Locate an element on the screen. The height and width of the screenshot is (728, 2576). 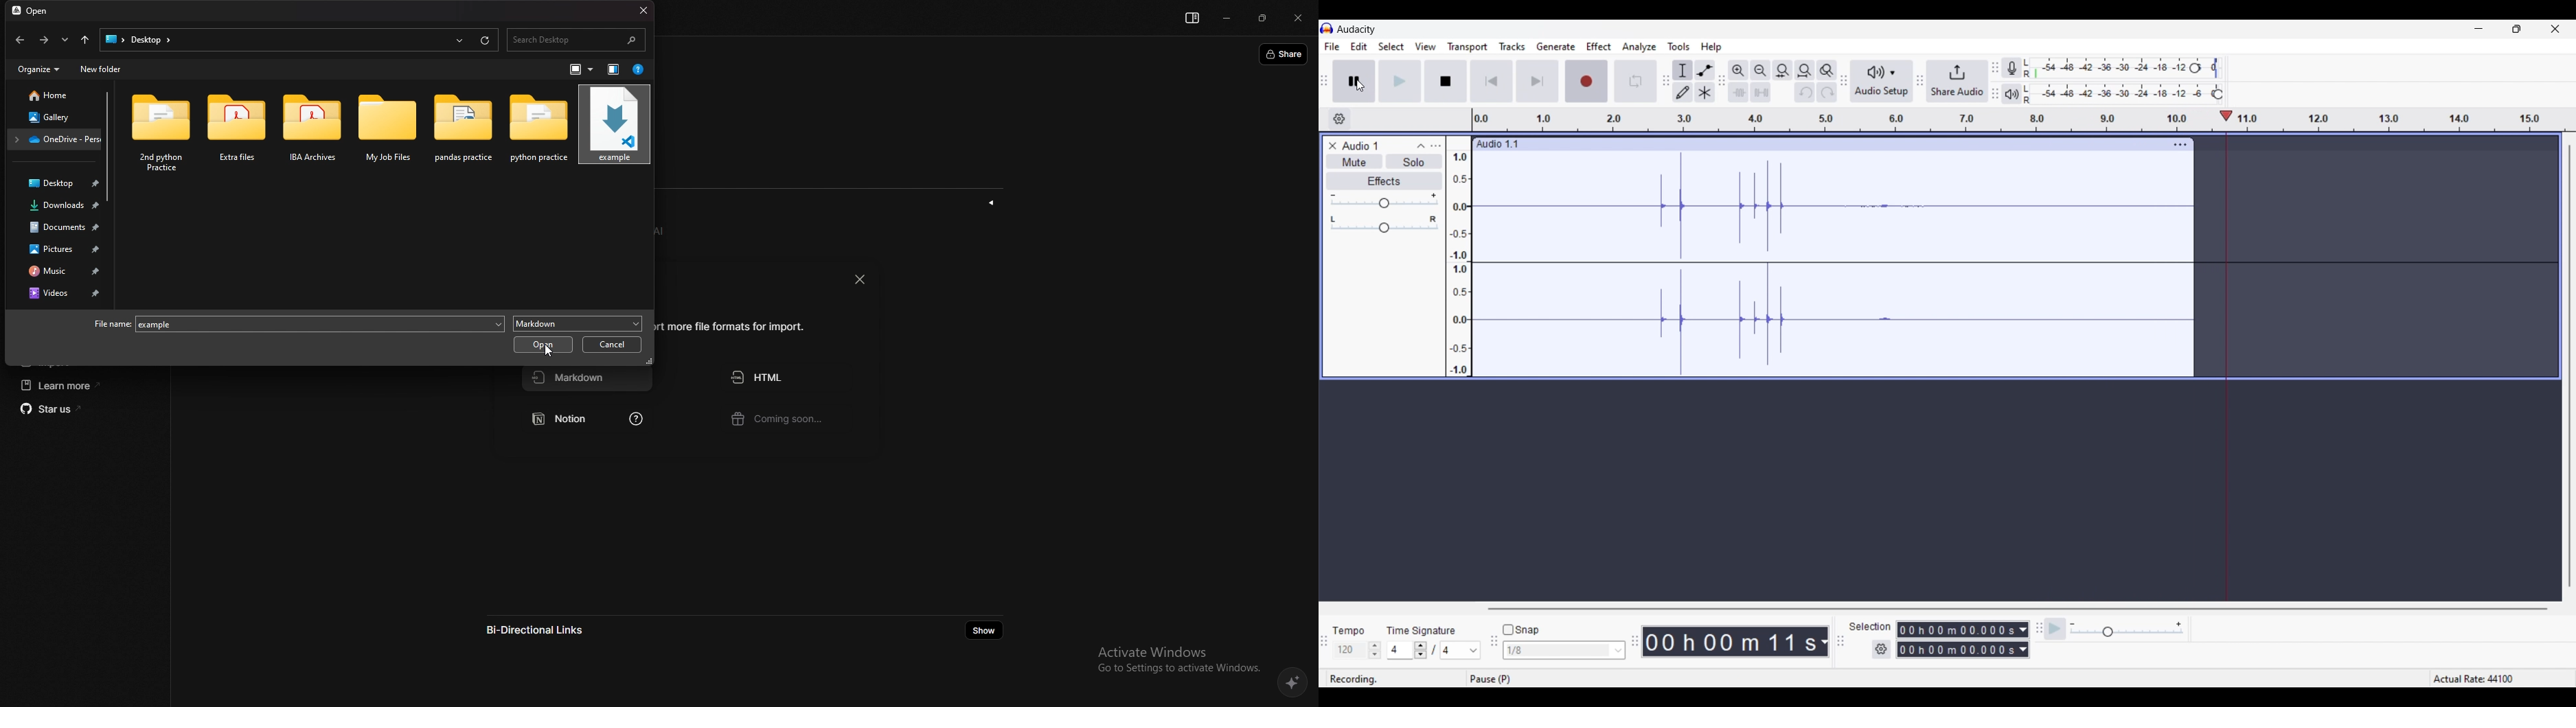
selection is located at coordinates (1872, 627).